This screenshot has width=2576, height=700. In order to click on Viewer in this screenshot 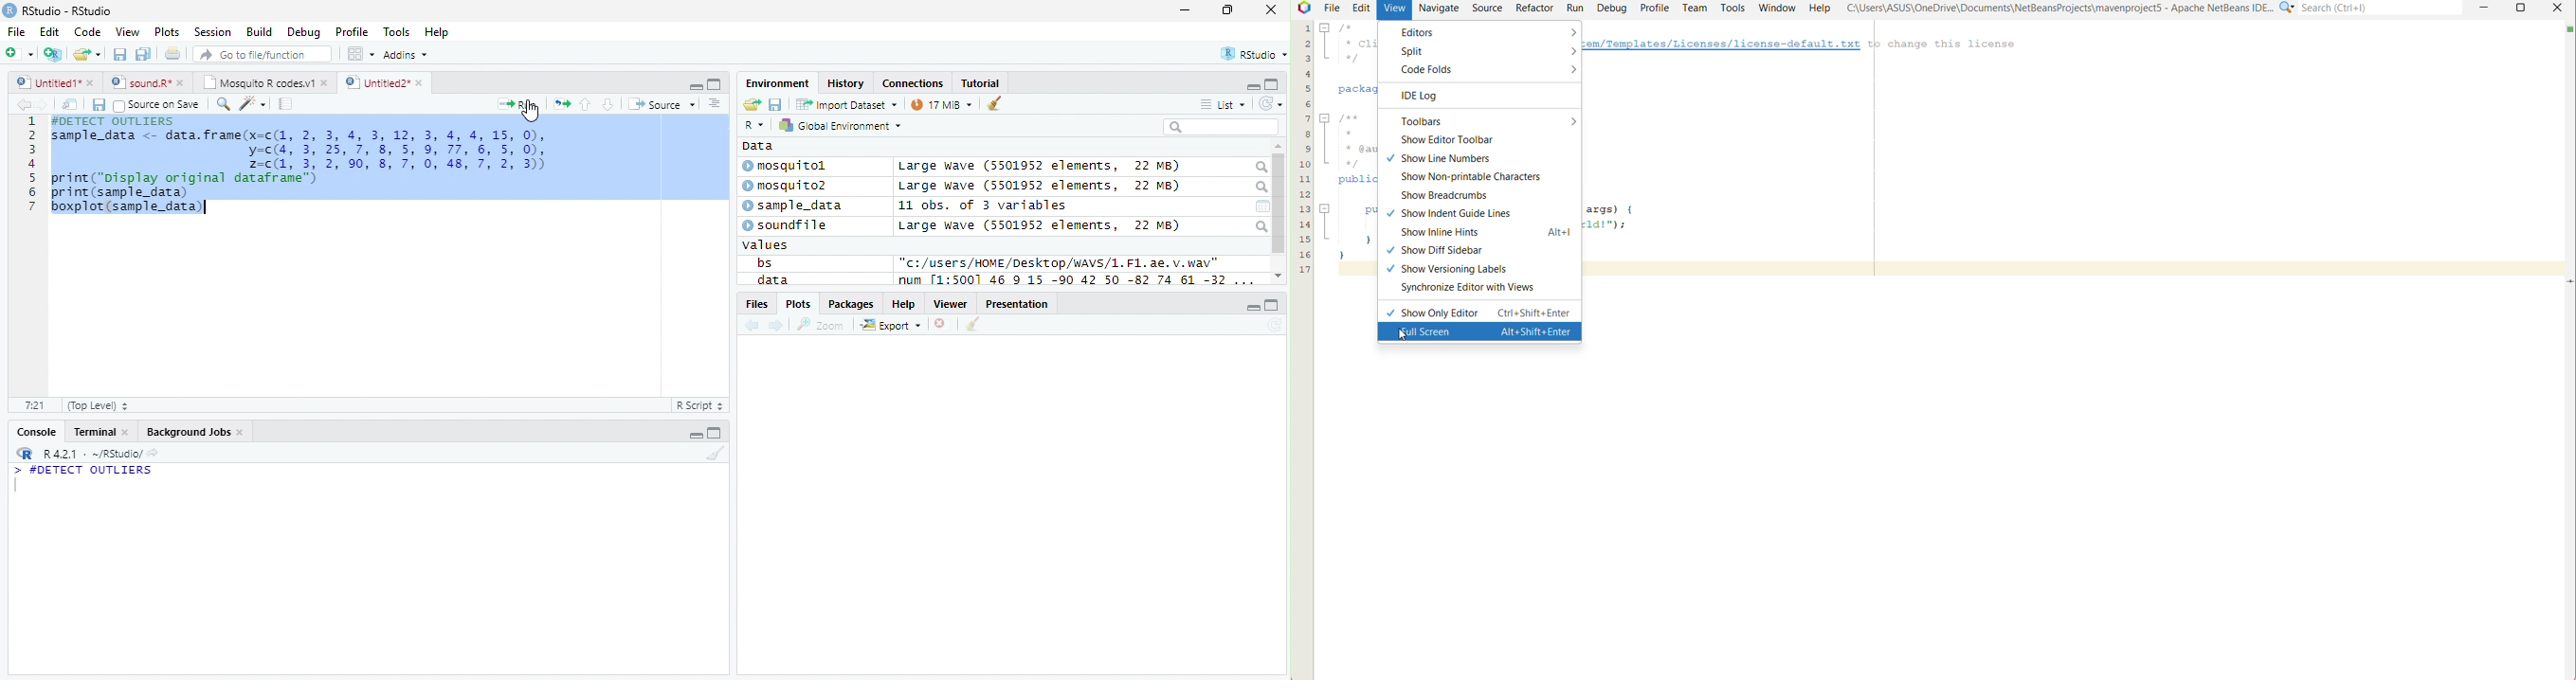, I will do `click(951, 304)`.